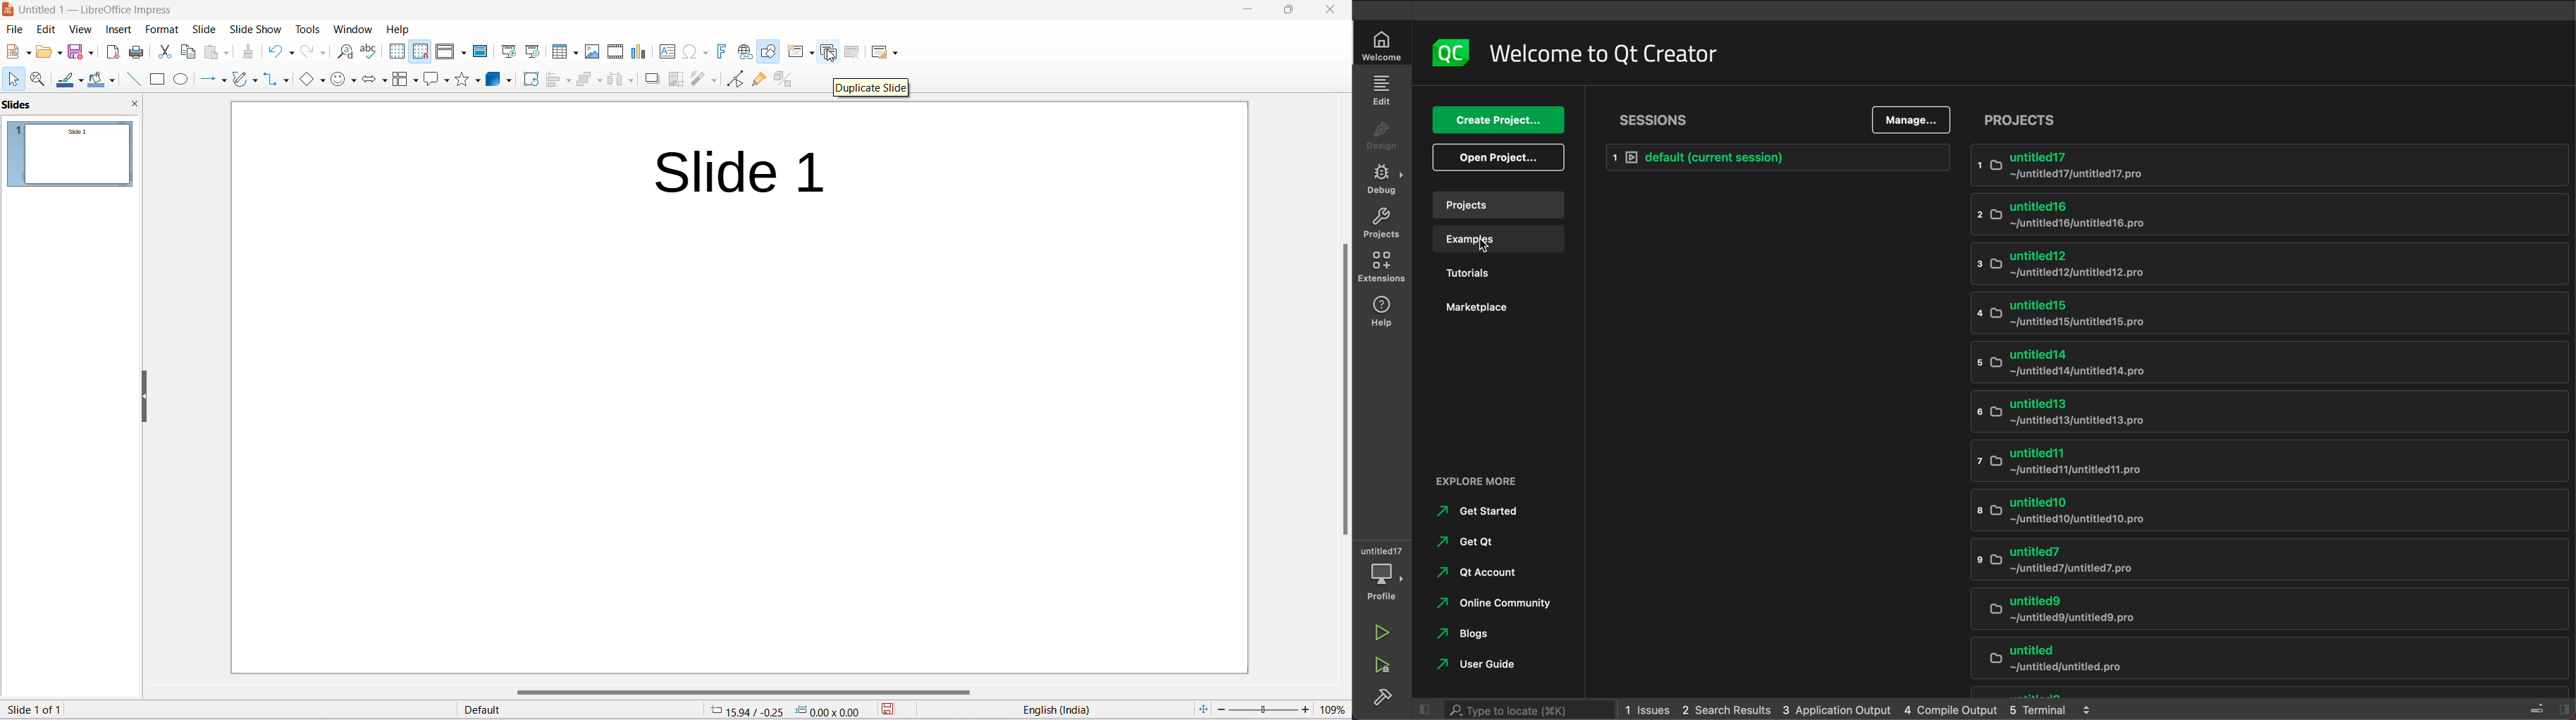  What do you see at coordinates (696, 51) in the screenshot?
I see `insert special characters` at bounding box center [696, 51].